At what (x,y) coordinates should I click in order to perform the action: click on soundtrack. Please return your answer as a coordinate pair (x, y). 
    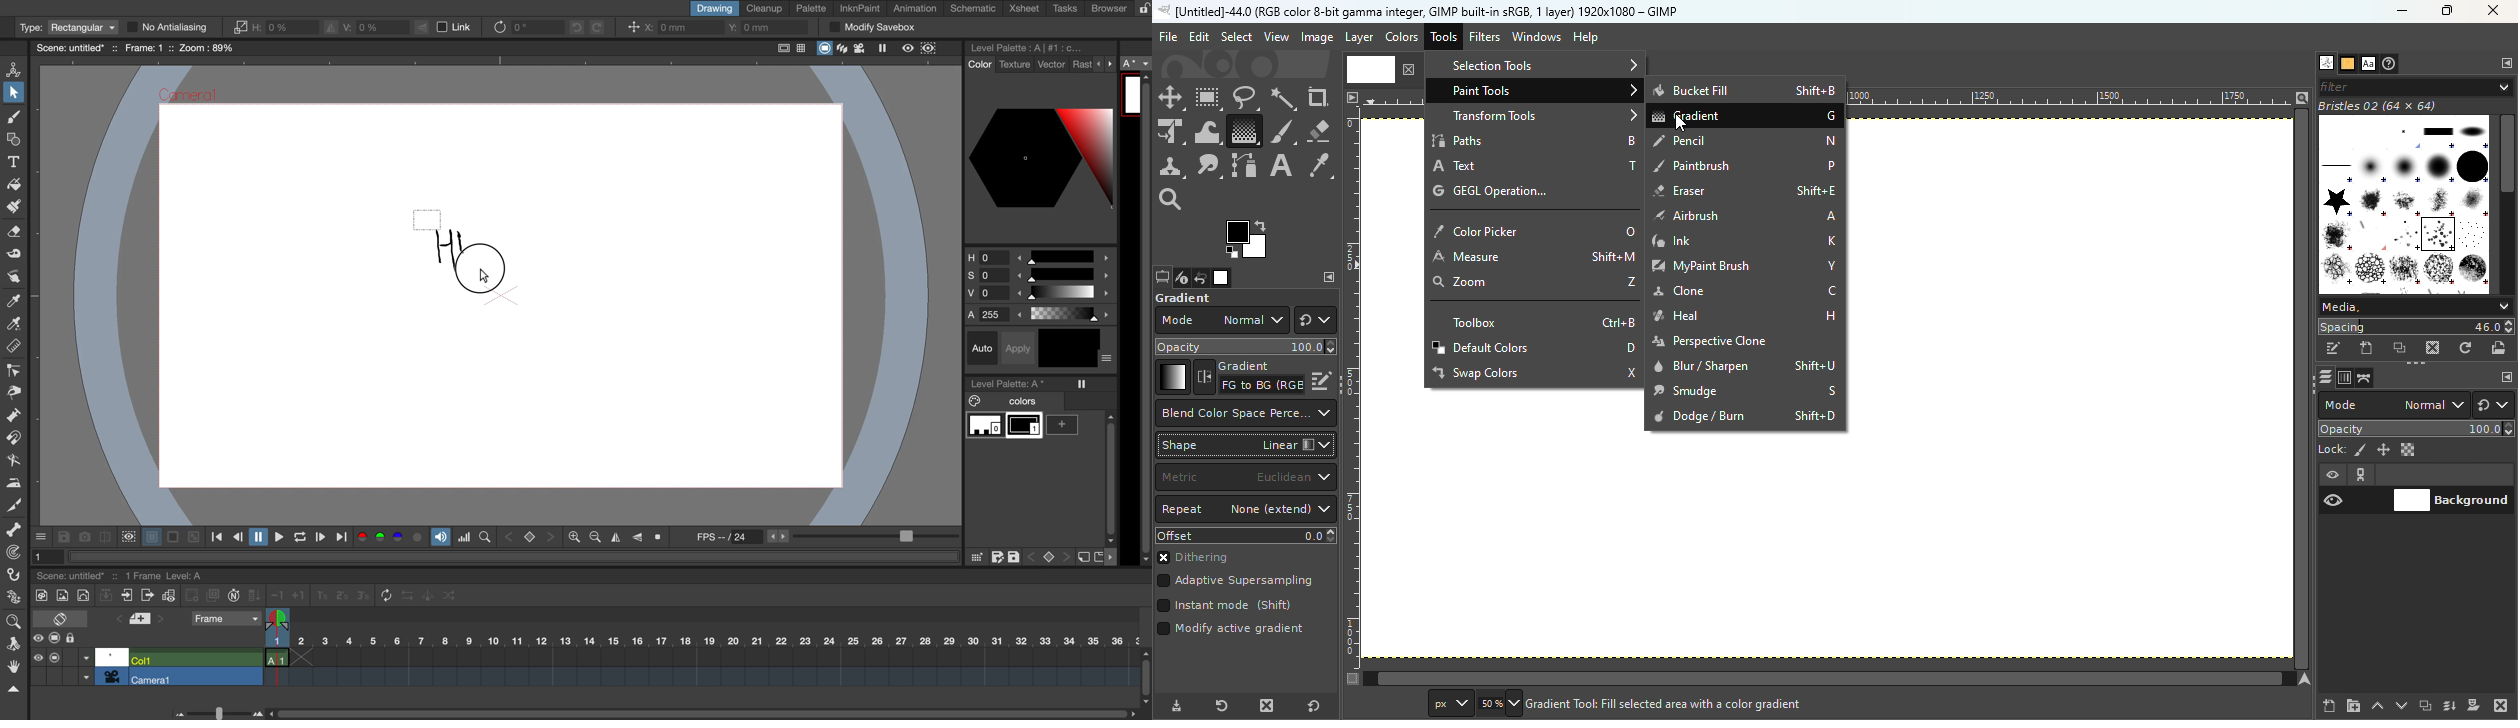
    Looking at the image, I should click on (440, 540).